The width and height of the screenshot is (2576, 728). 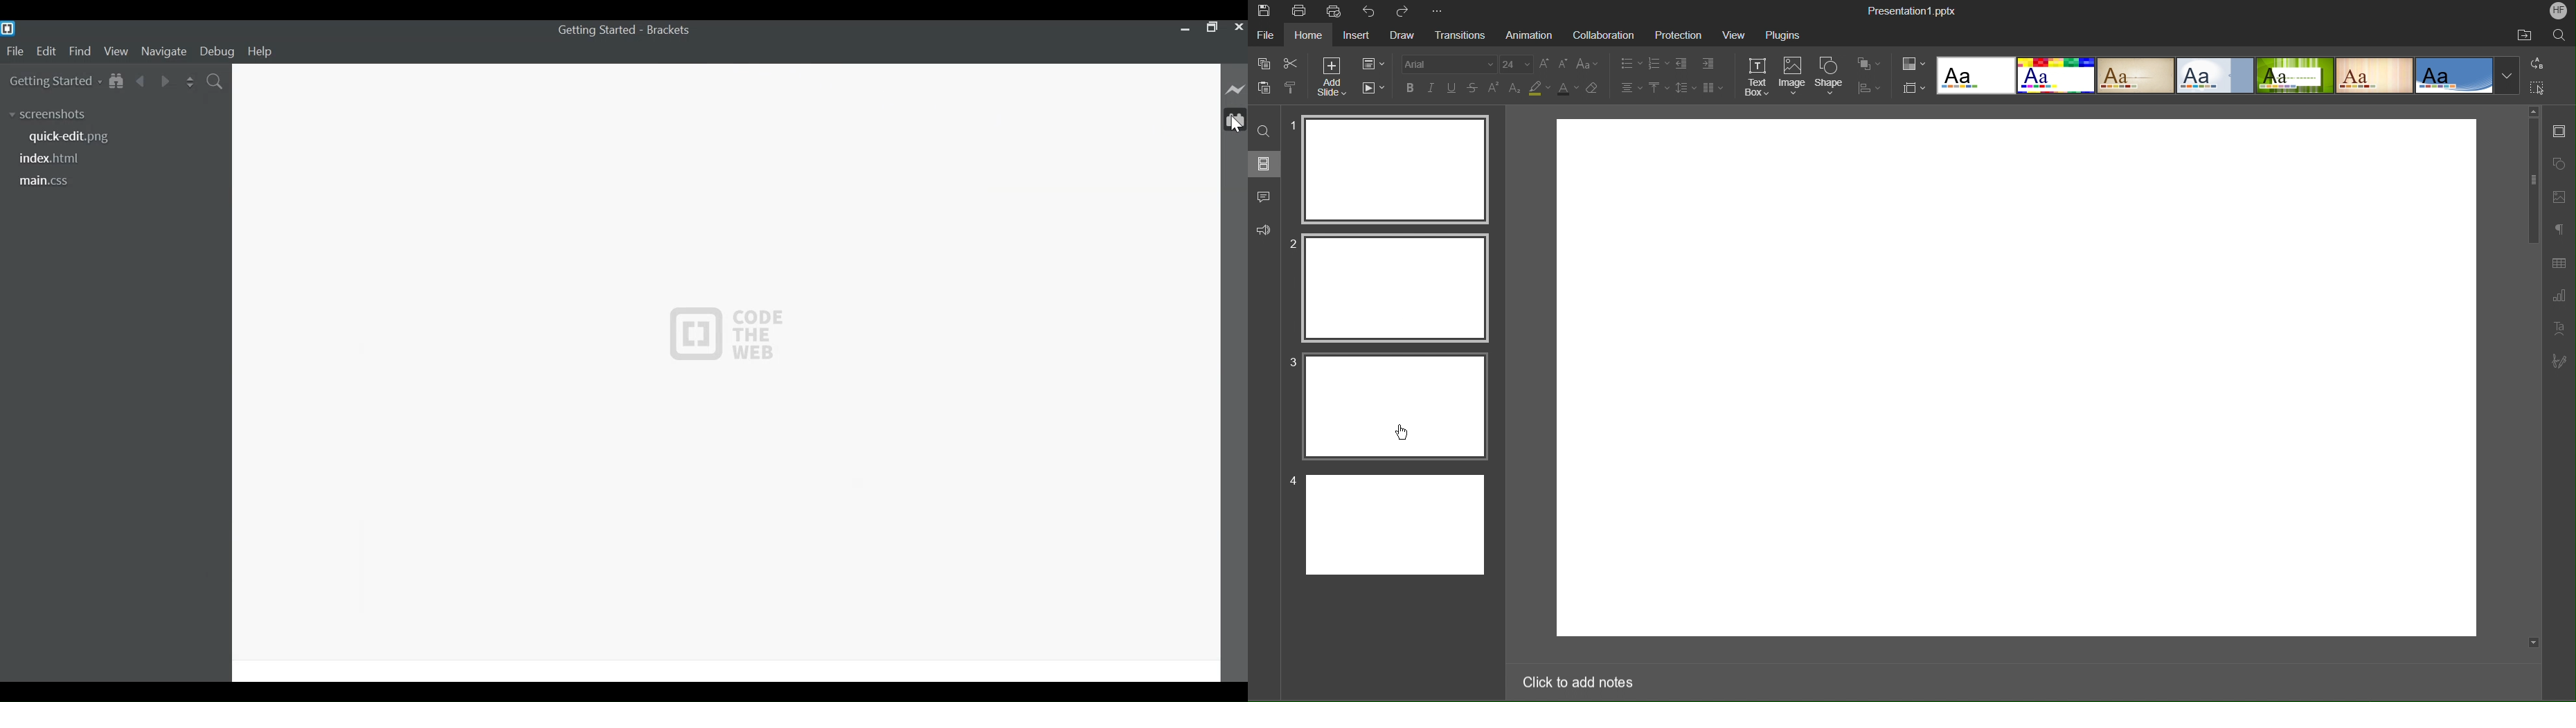 What do you see at coordinates (1437, 12) in the screenshot?
I see `More Options` at bounding box center [1437, 12].